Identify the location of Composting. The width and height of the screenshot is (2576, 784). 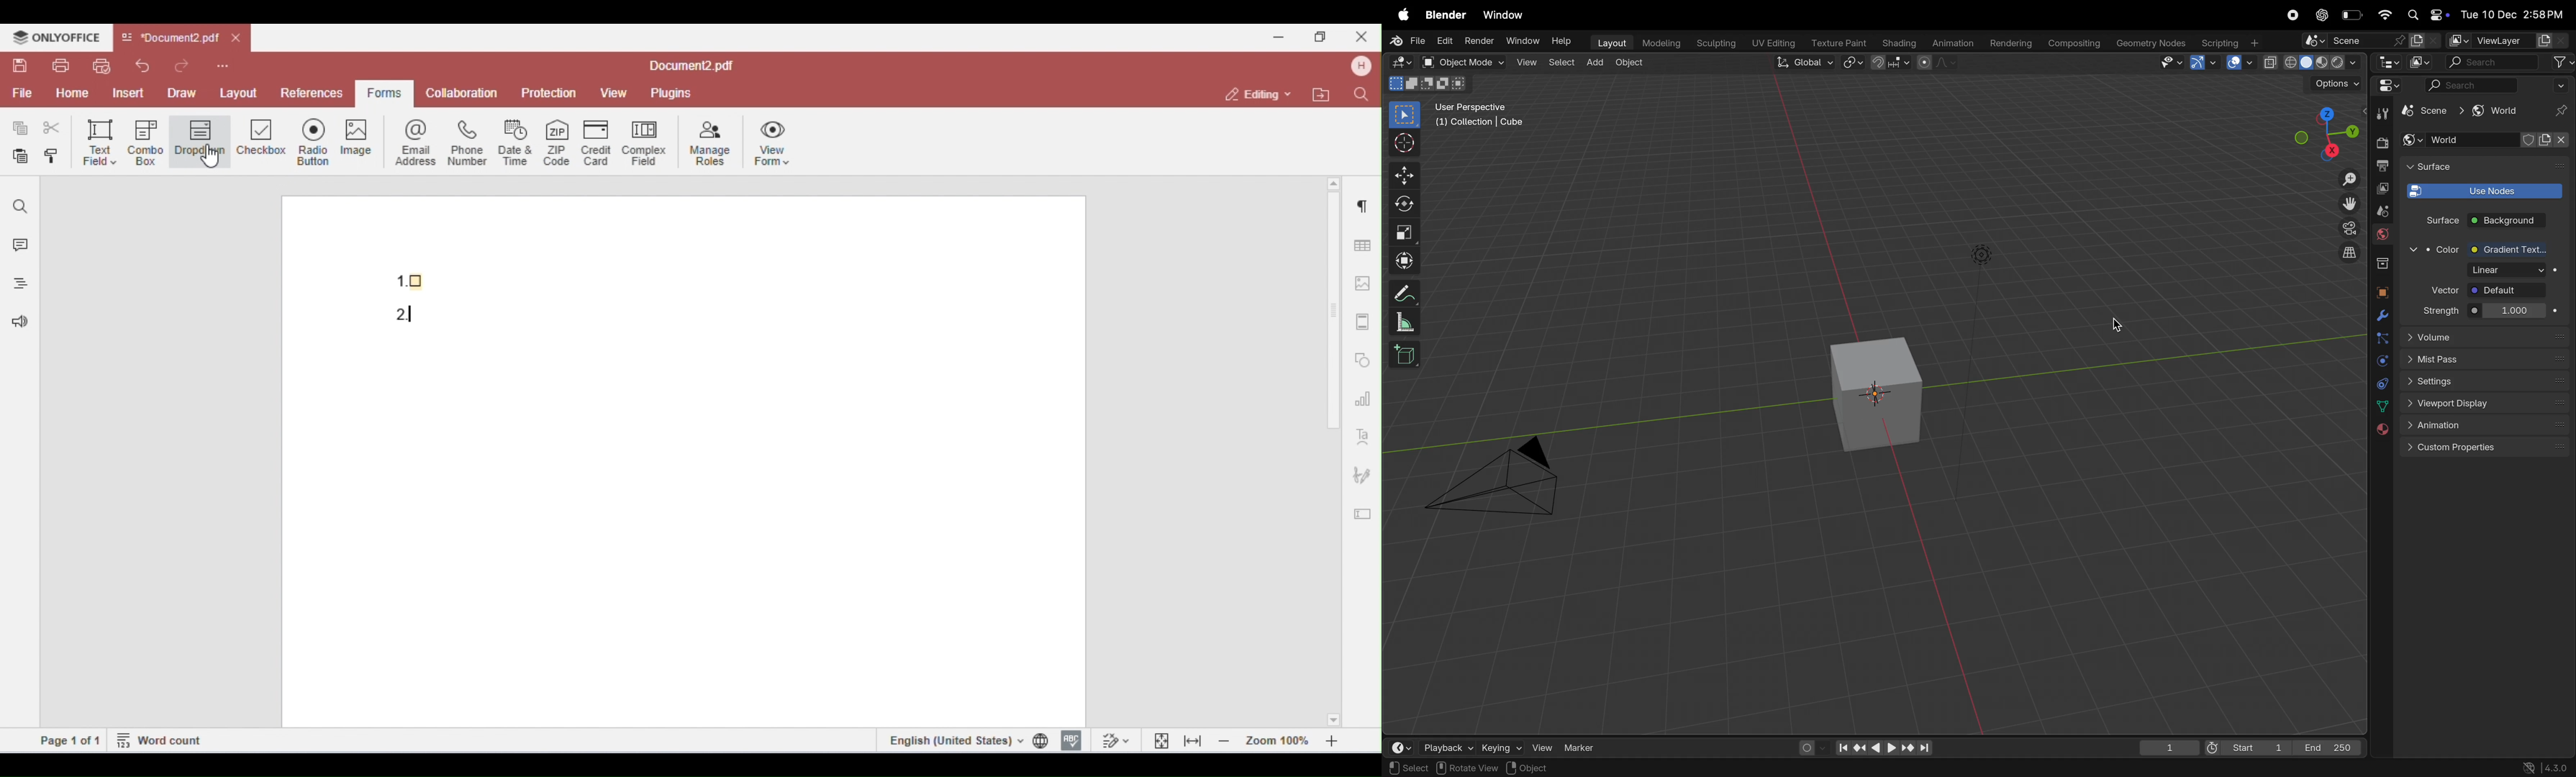
(2077, 44).